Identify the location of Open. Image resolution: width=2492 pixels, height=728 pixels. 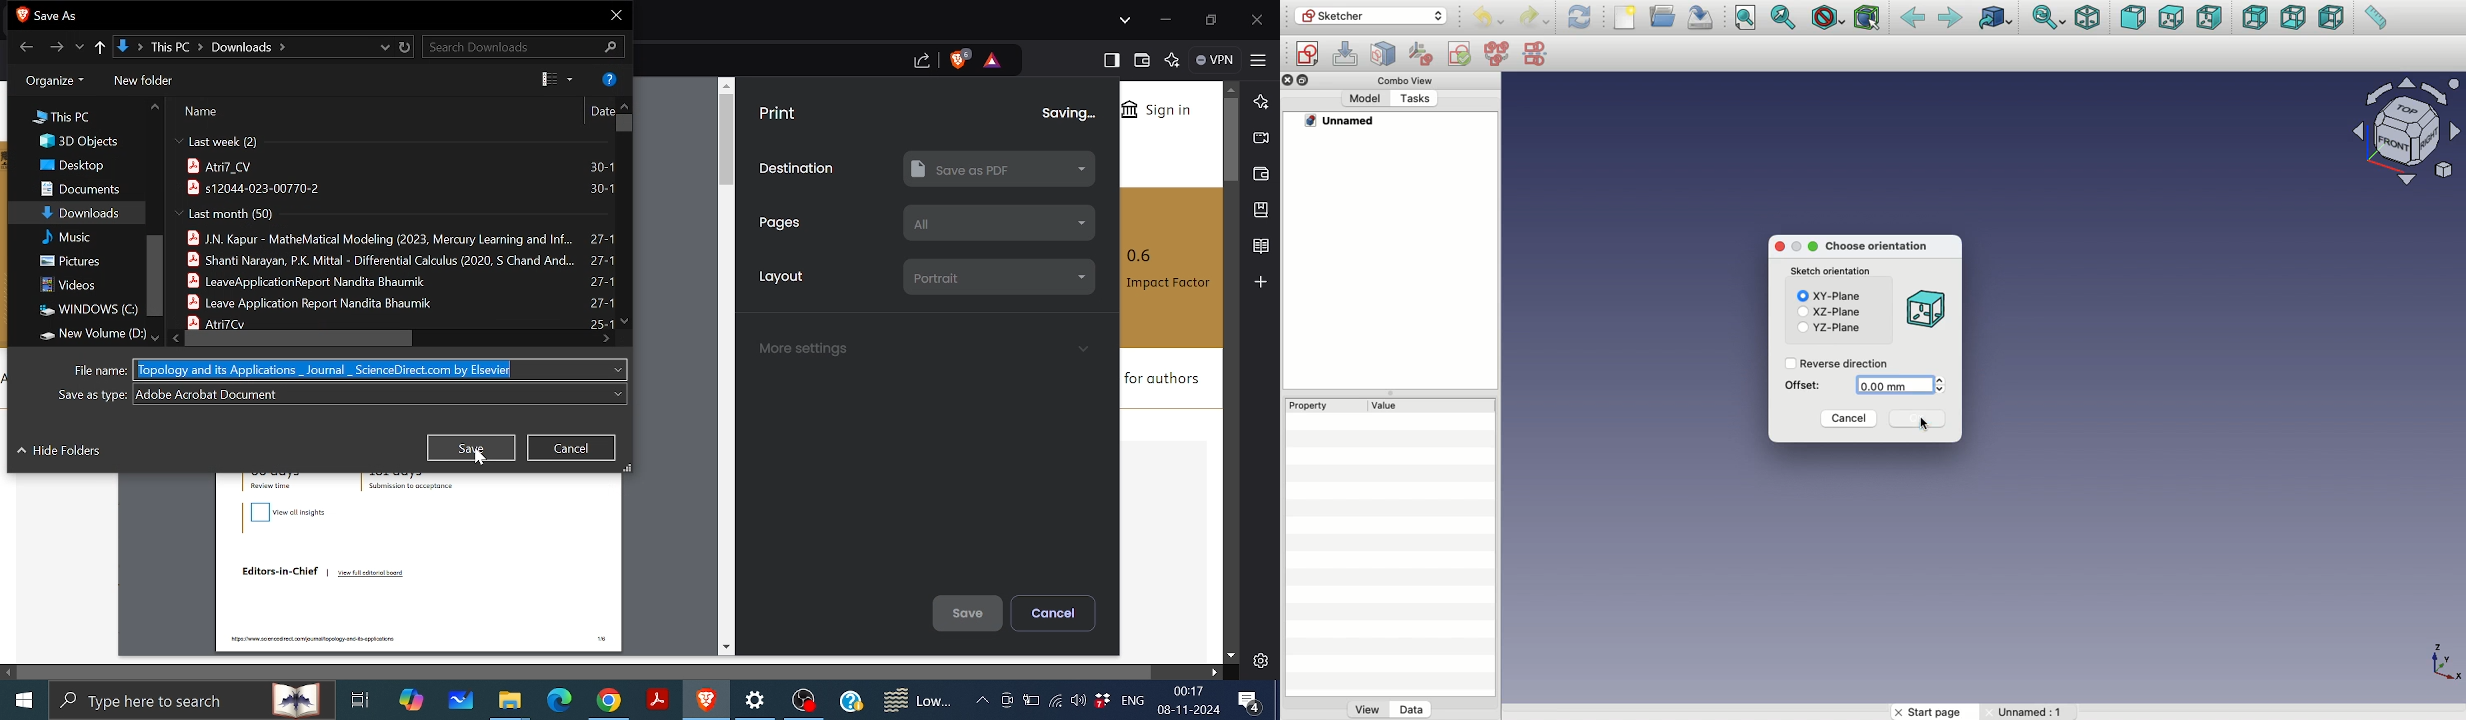
(1665, 16).